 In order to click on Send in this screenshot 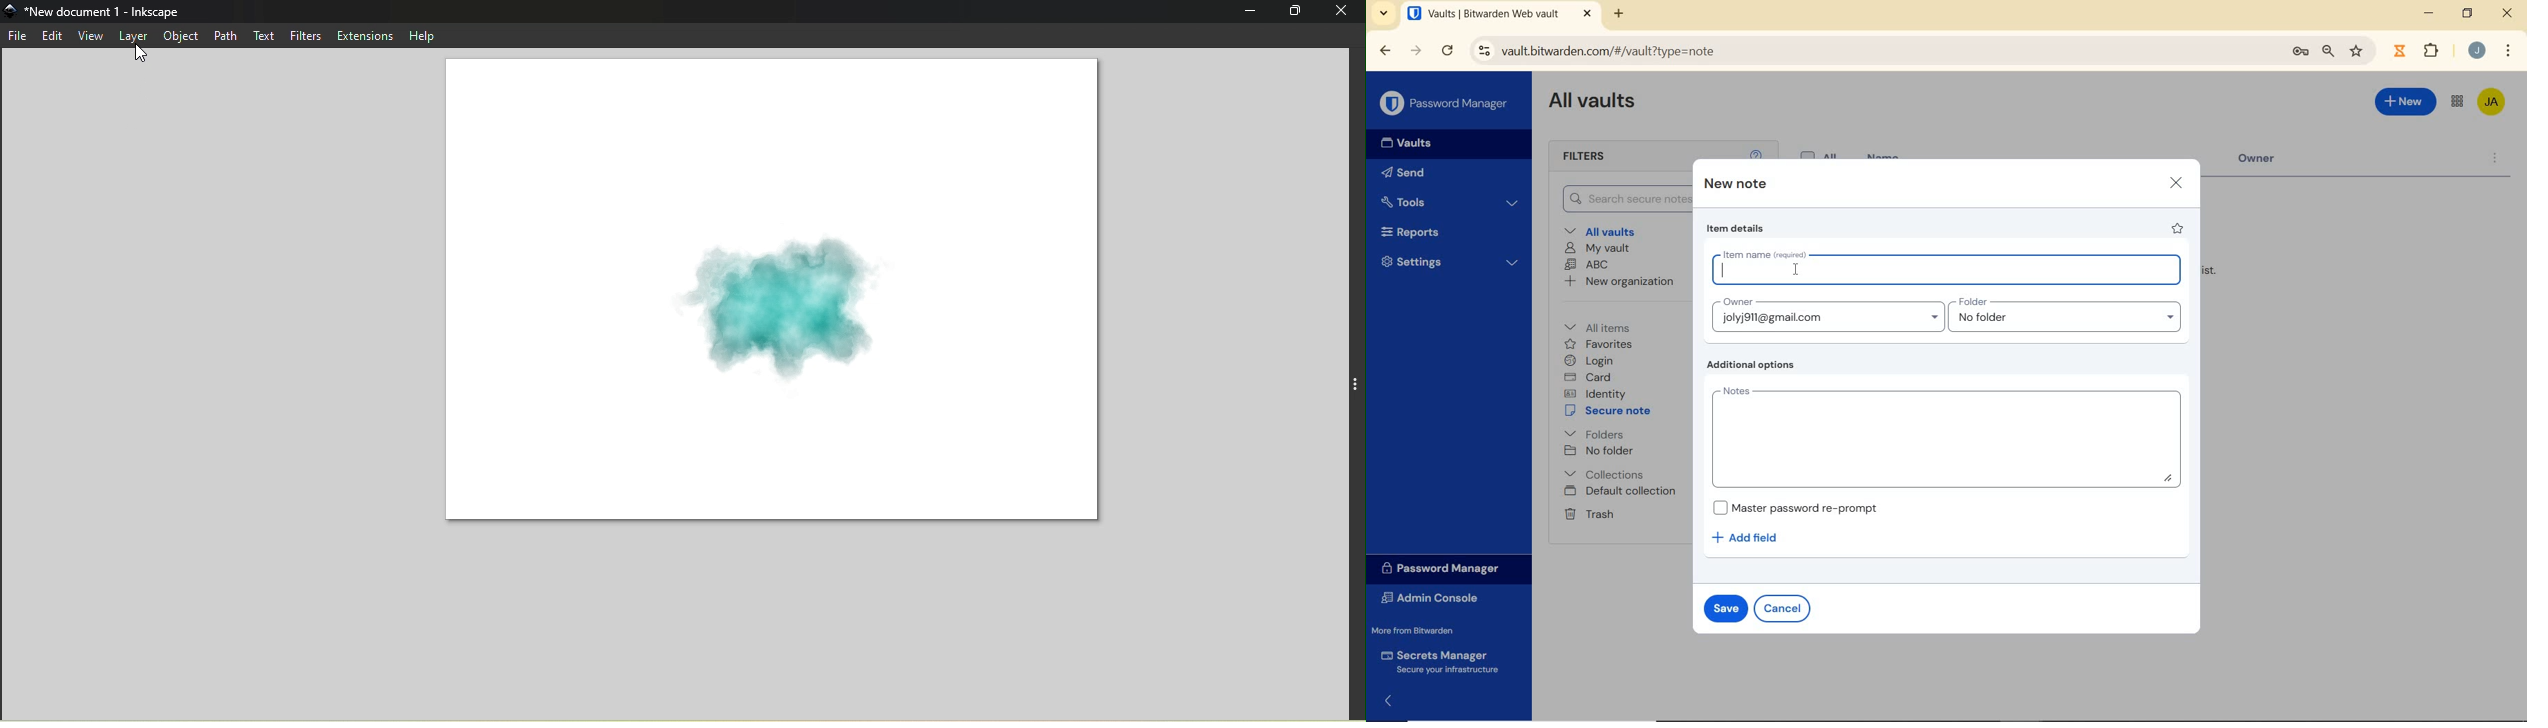, I will do `click(1407, 172)`.